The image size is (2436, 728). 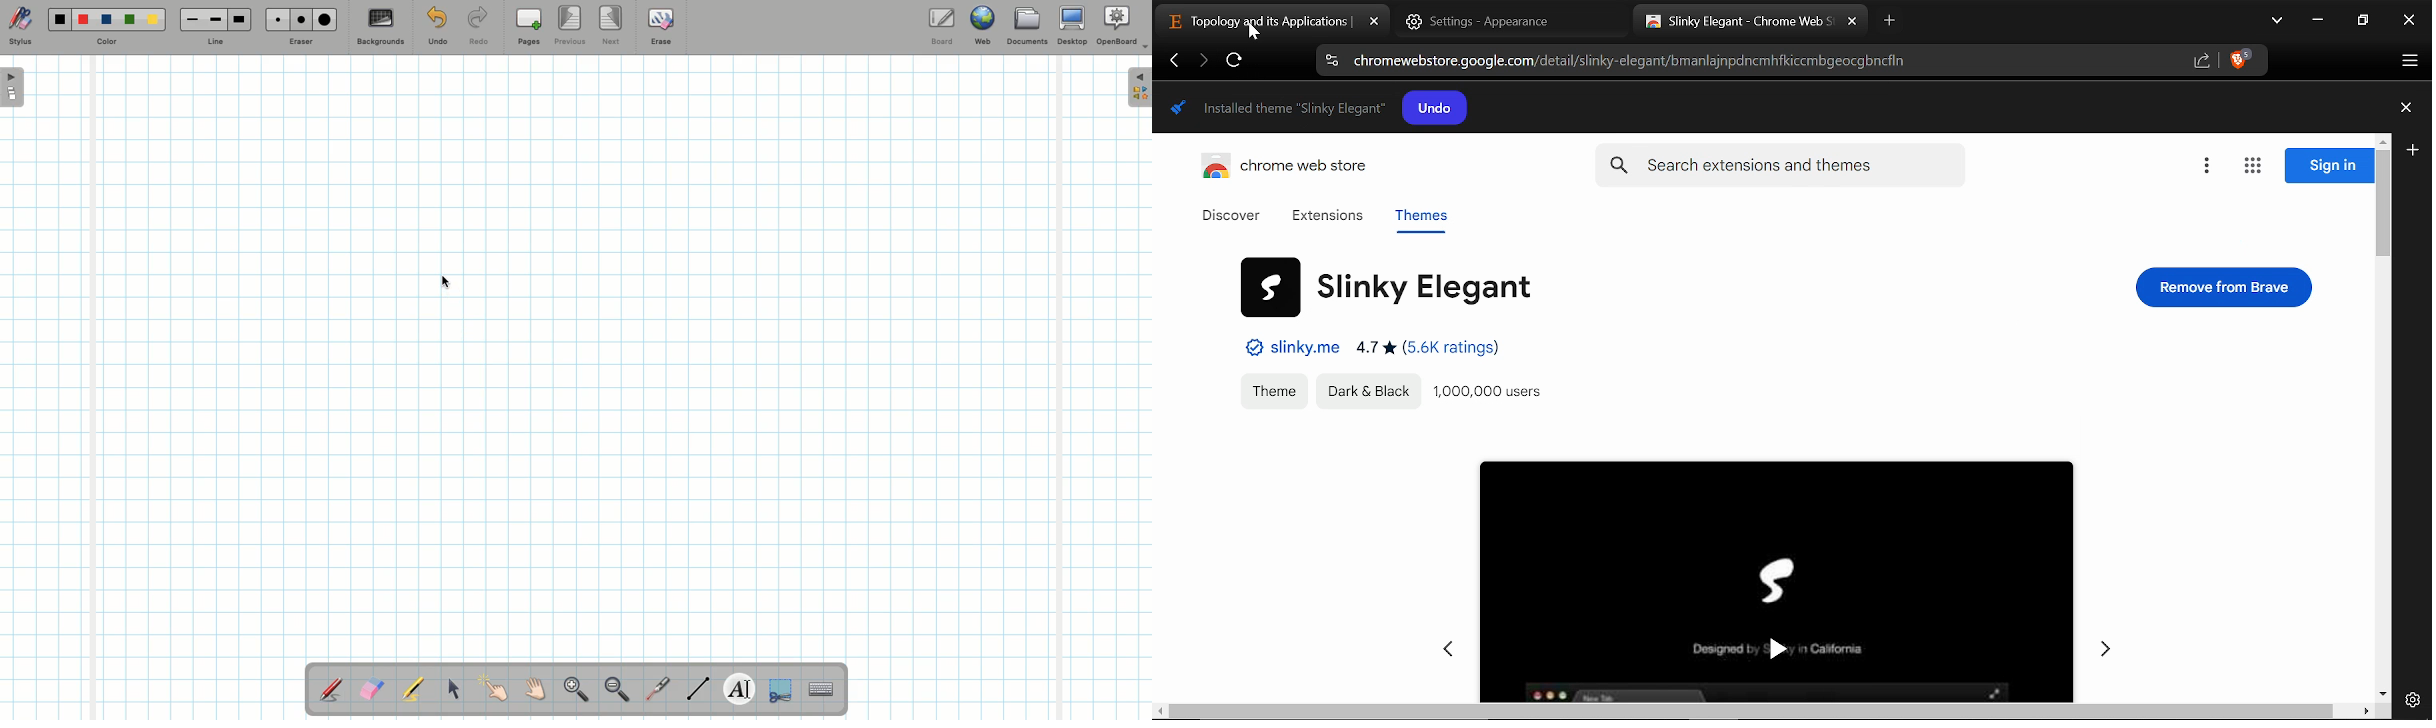 I want to click on Stylus, so click(x=20, y=26).